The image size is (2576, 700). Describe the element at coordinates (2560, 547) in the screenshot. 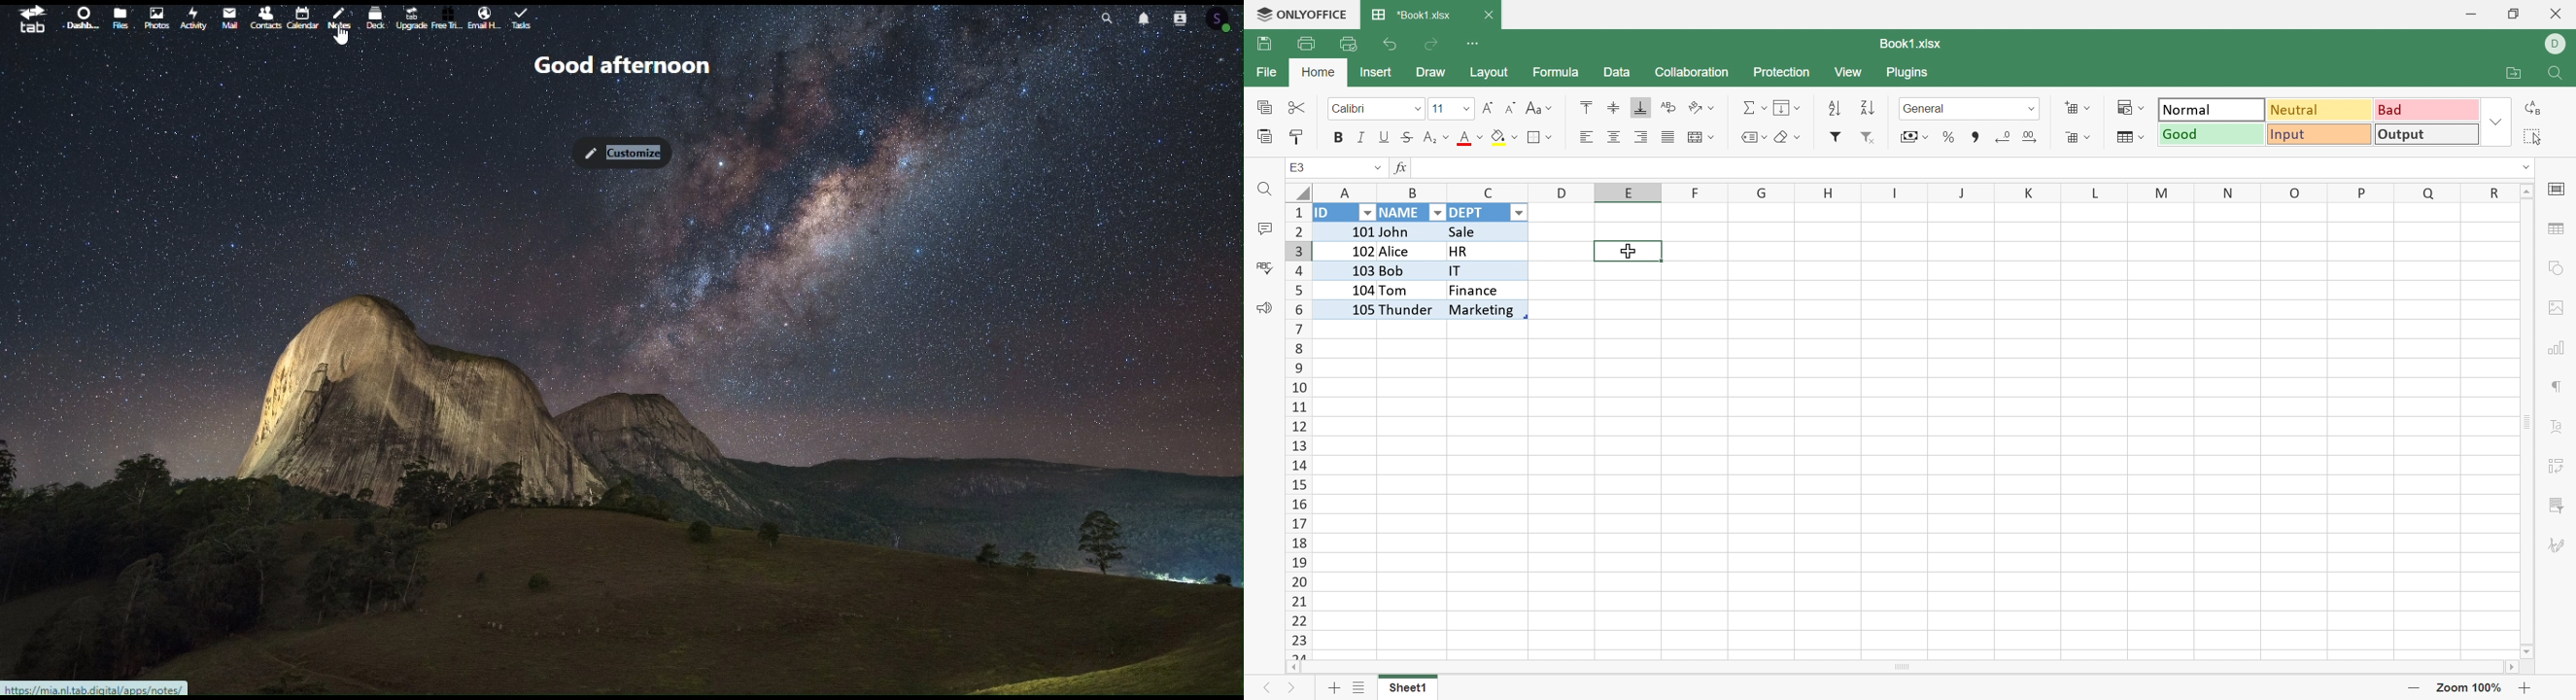

I see `Signature settings` at that location.